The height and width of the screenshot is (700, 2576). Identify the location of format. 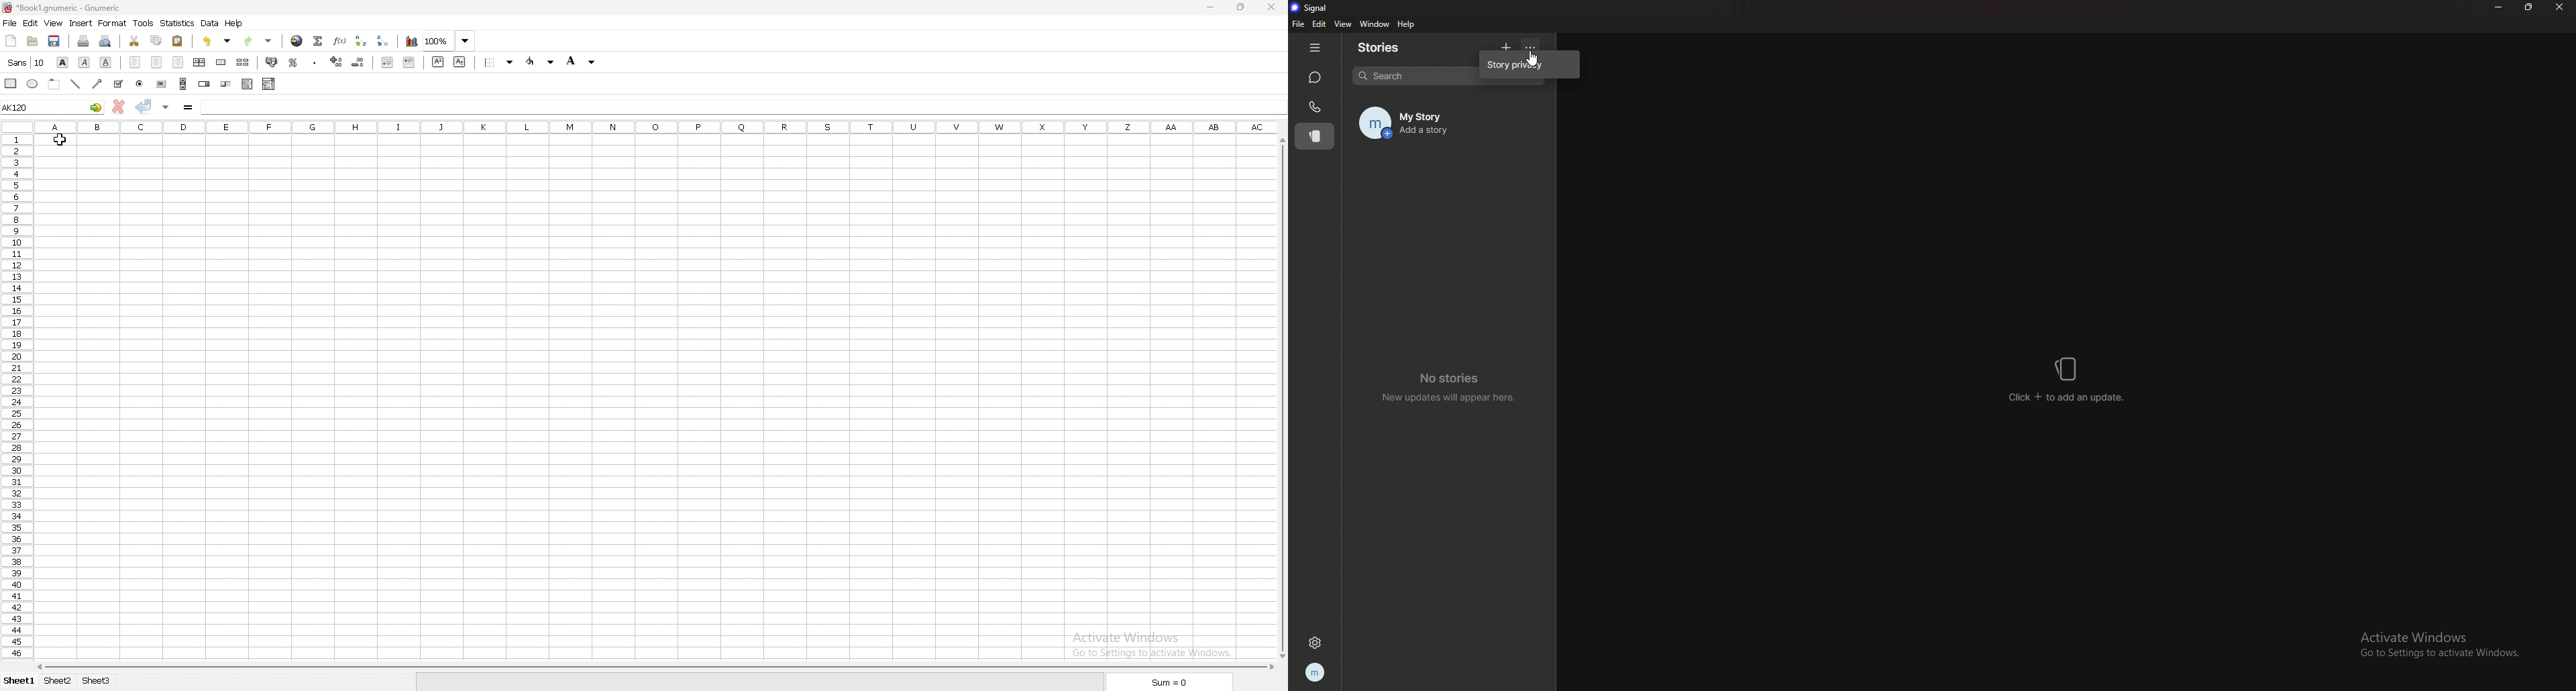
(112, 23).